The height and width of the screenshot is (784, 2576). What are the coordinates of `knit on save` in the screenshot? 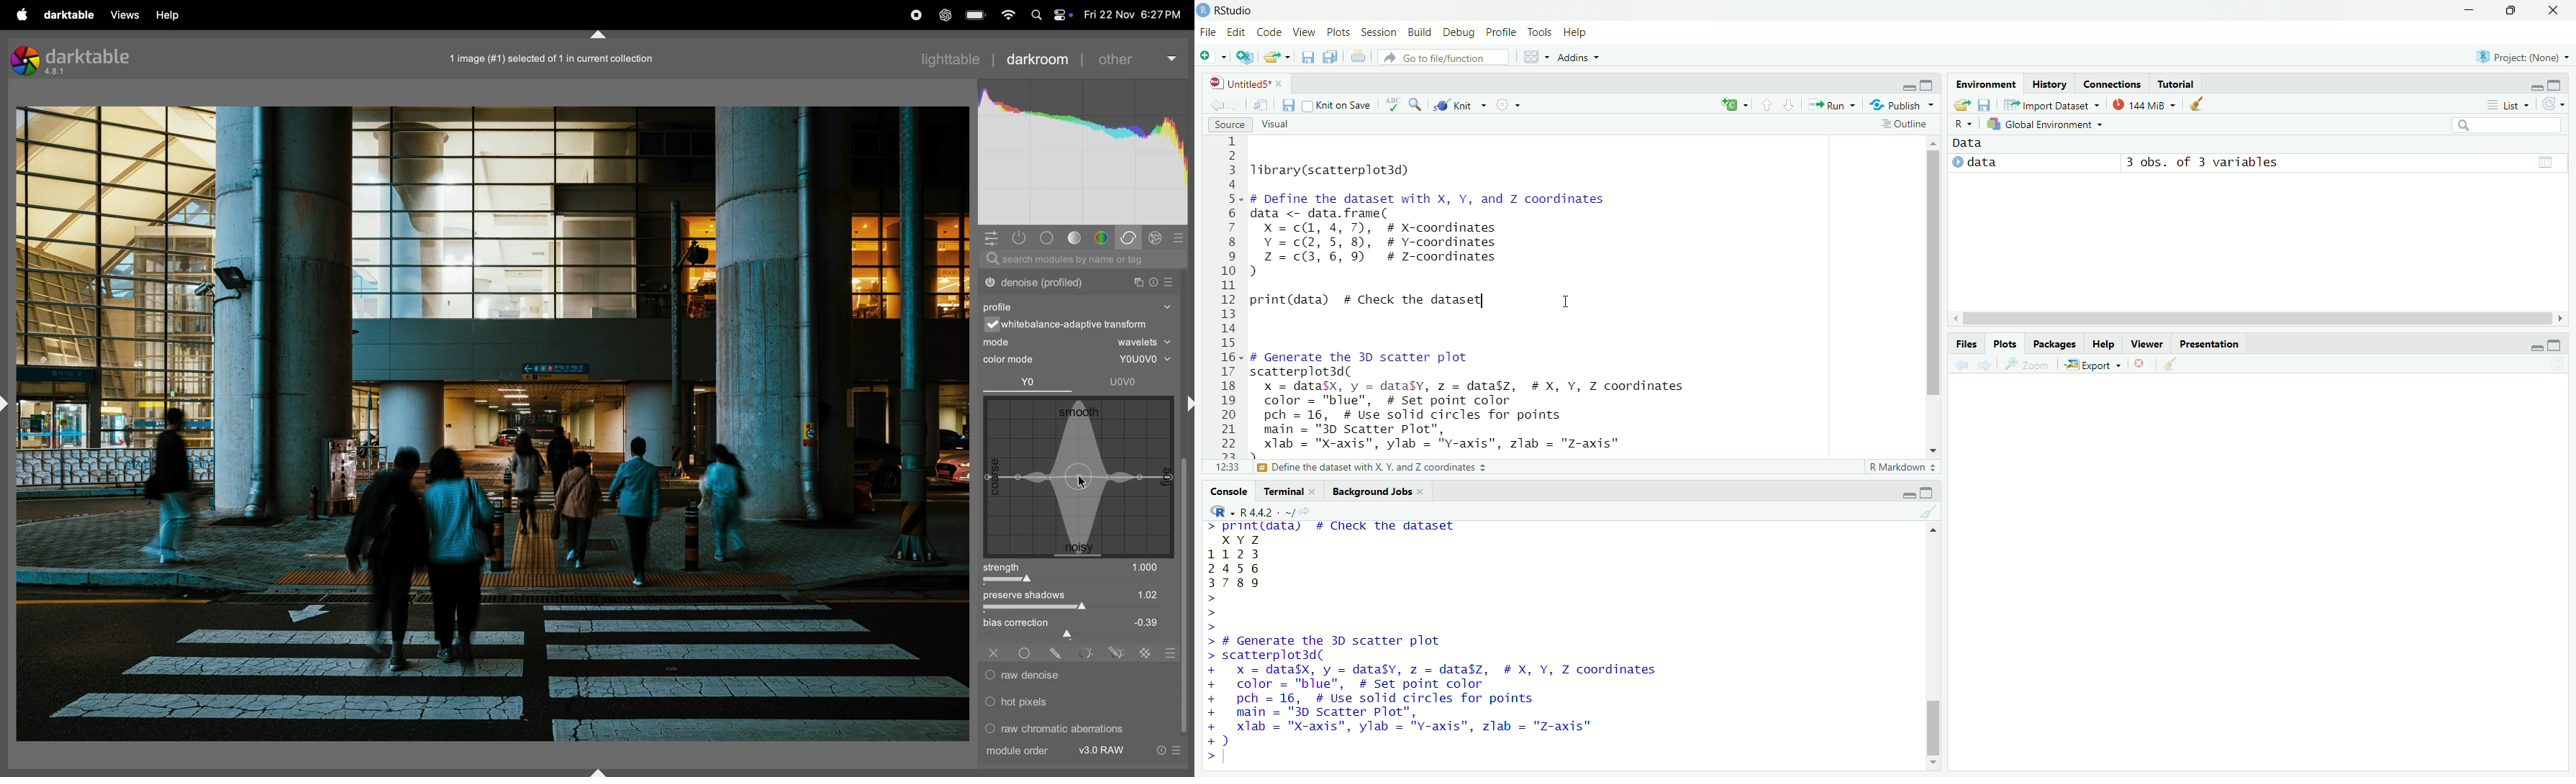 It's located at (1335, 105).